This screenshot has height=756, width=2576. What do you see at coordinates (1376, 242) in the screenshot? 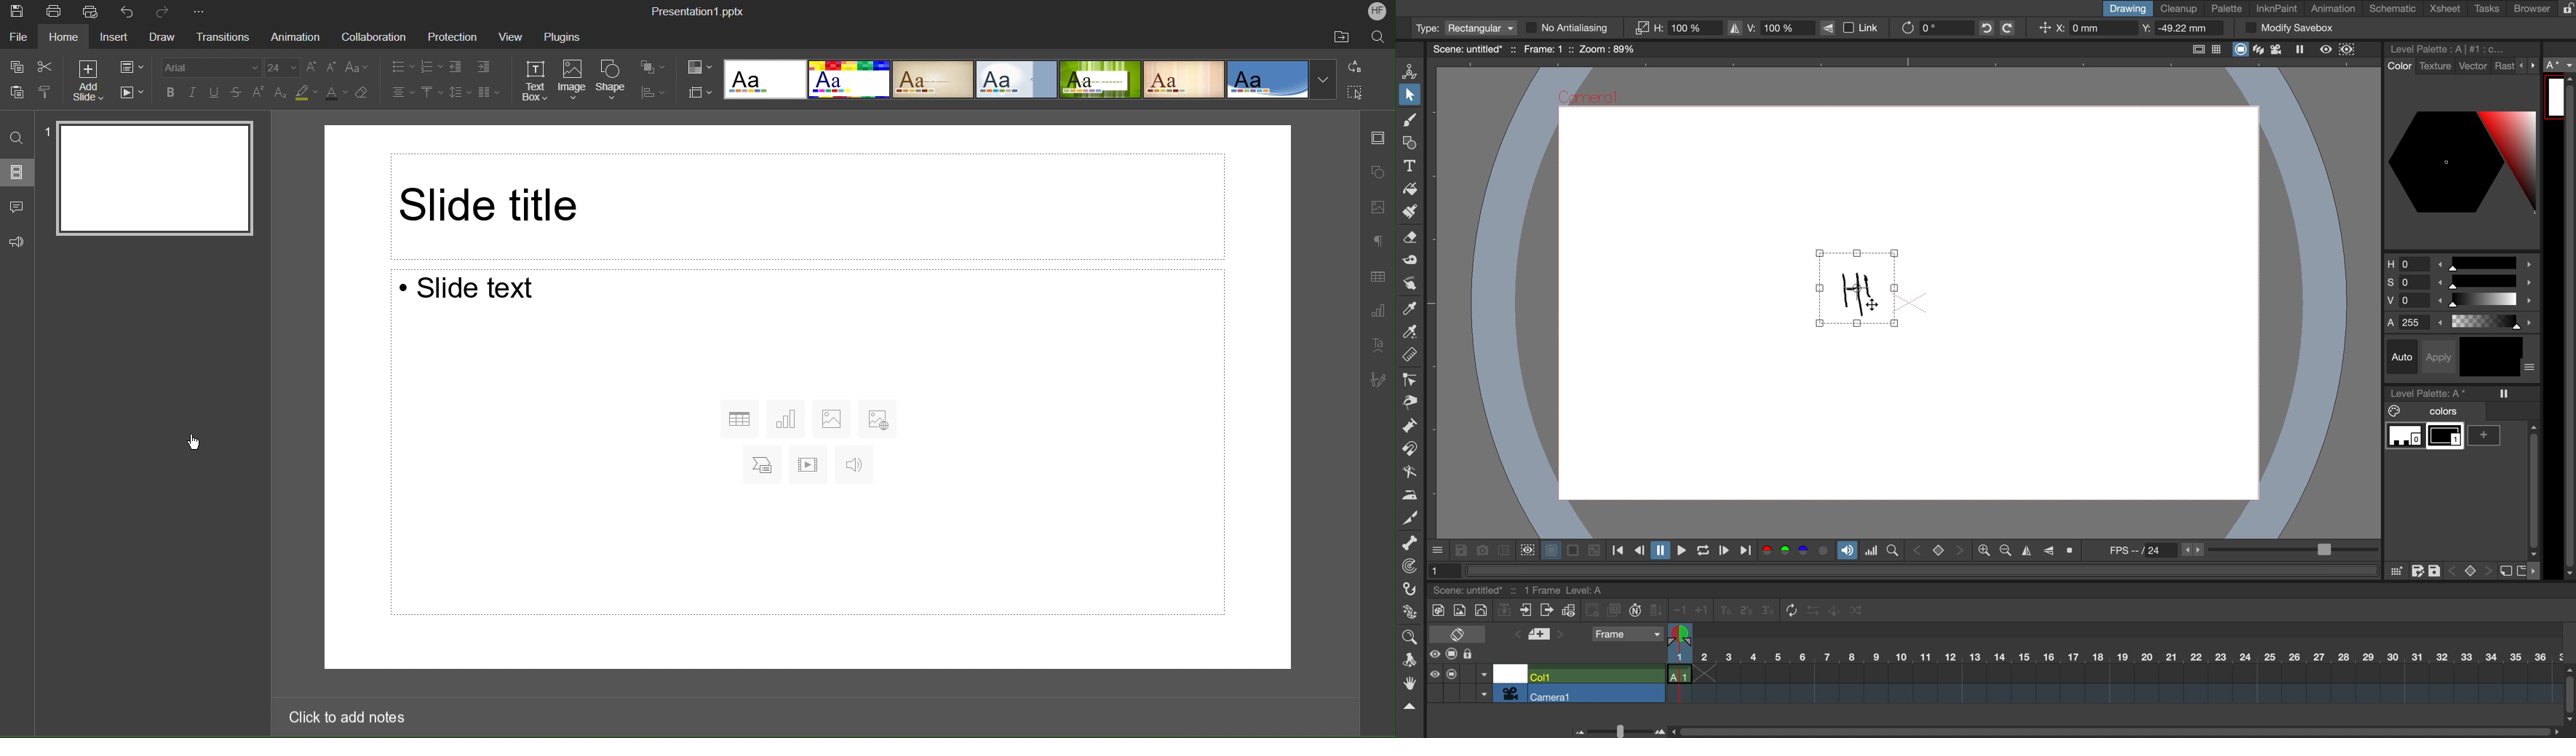
I see `Paragraph Settings` at bounding box center [1376, 242].